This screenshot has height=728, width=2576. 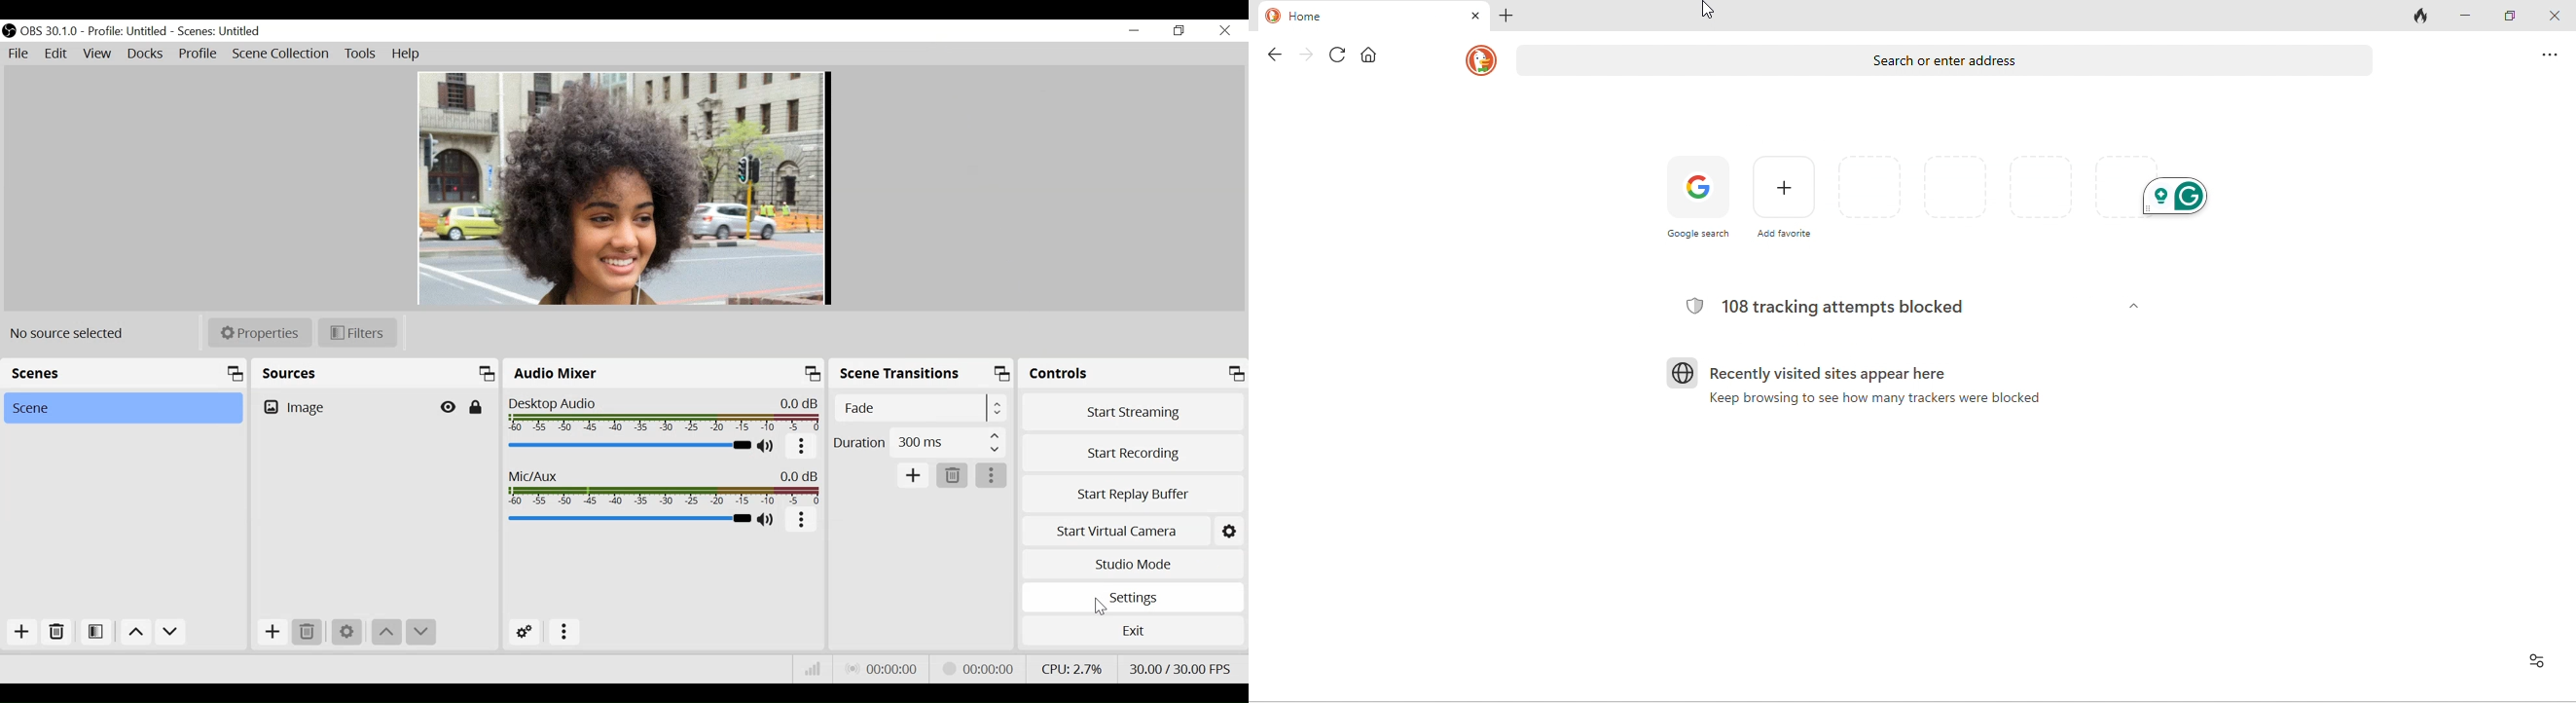 I want to click on add new tab, so click(x=1509, y=17).